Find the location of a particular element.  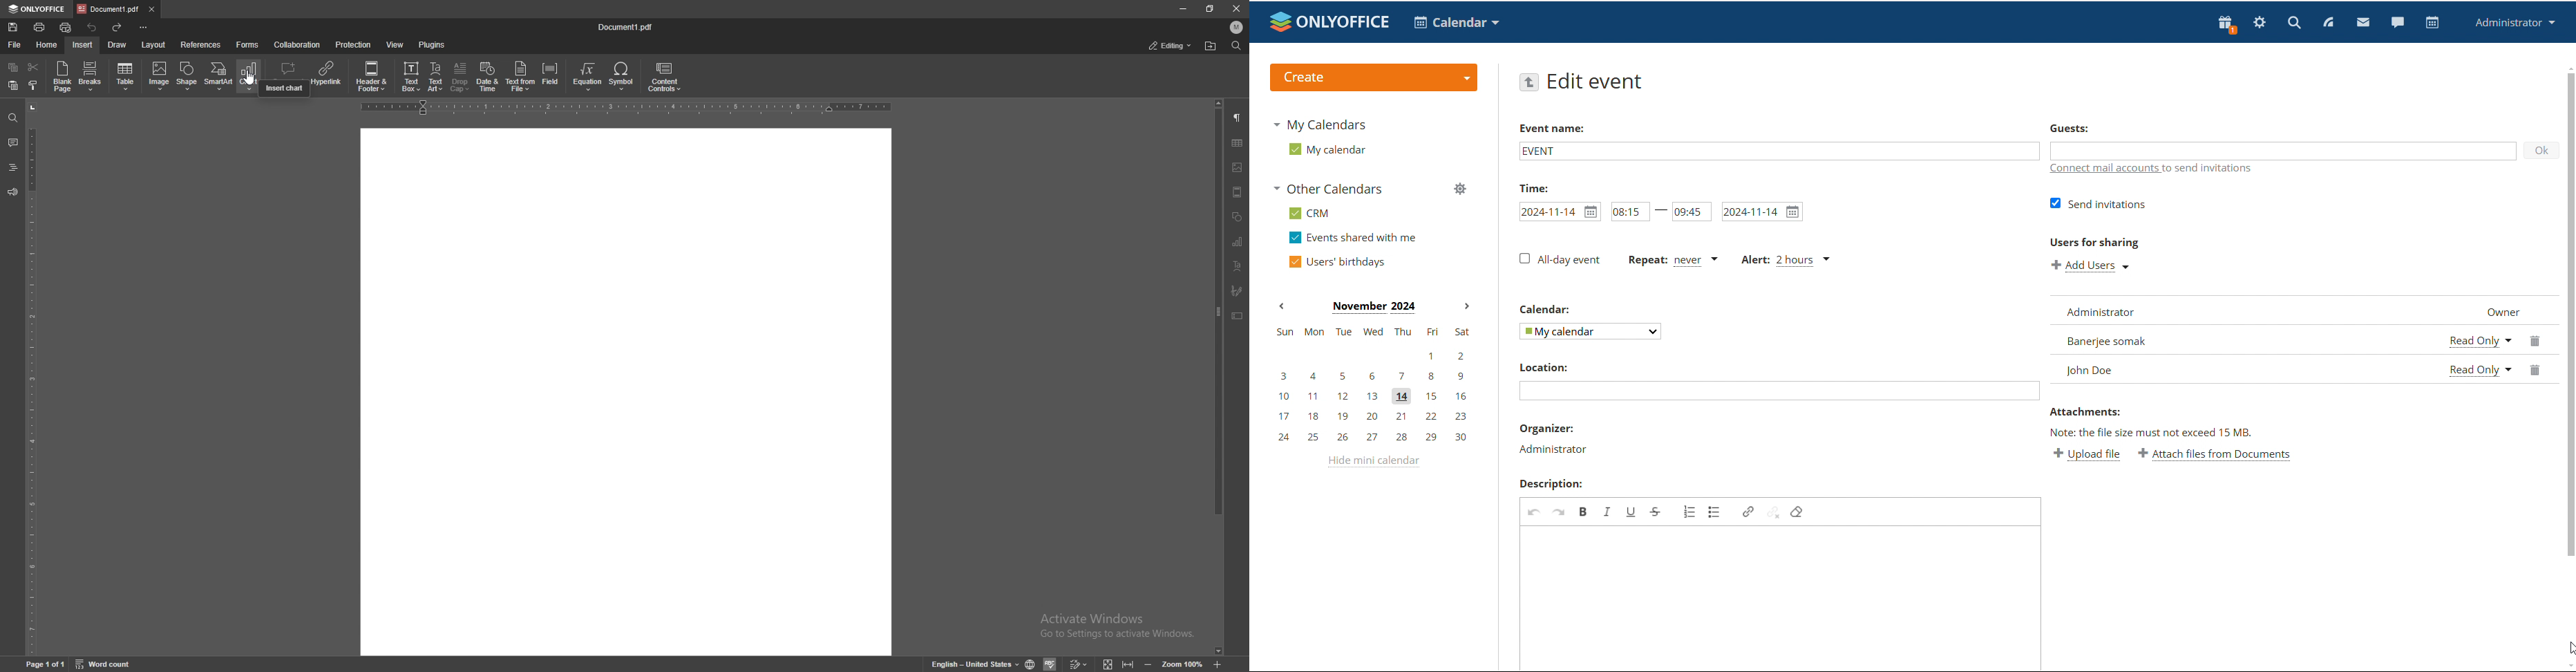

text box is located at coordinates (1237, 316).